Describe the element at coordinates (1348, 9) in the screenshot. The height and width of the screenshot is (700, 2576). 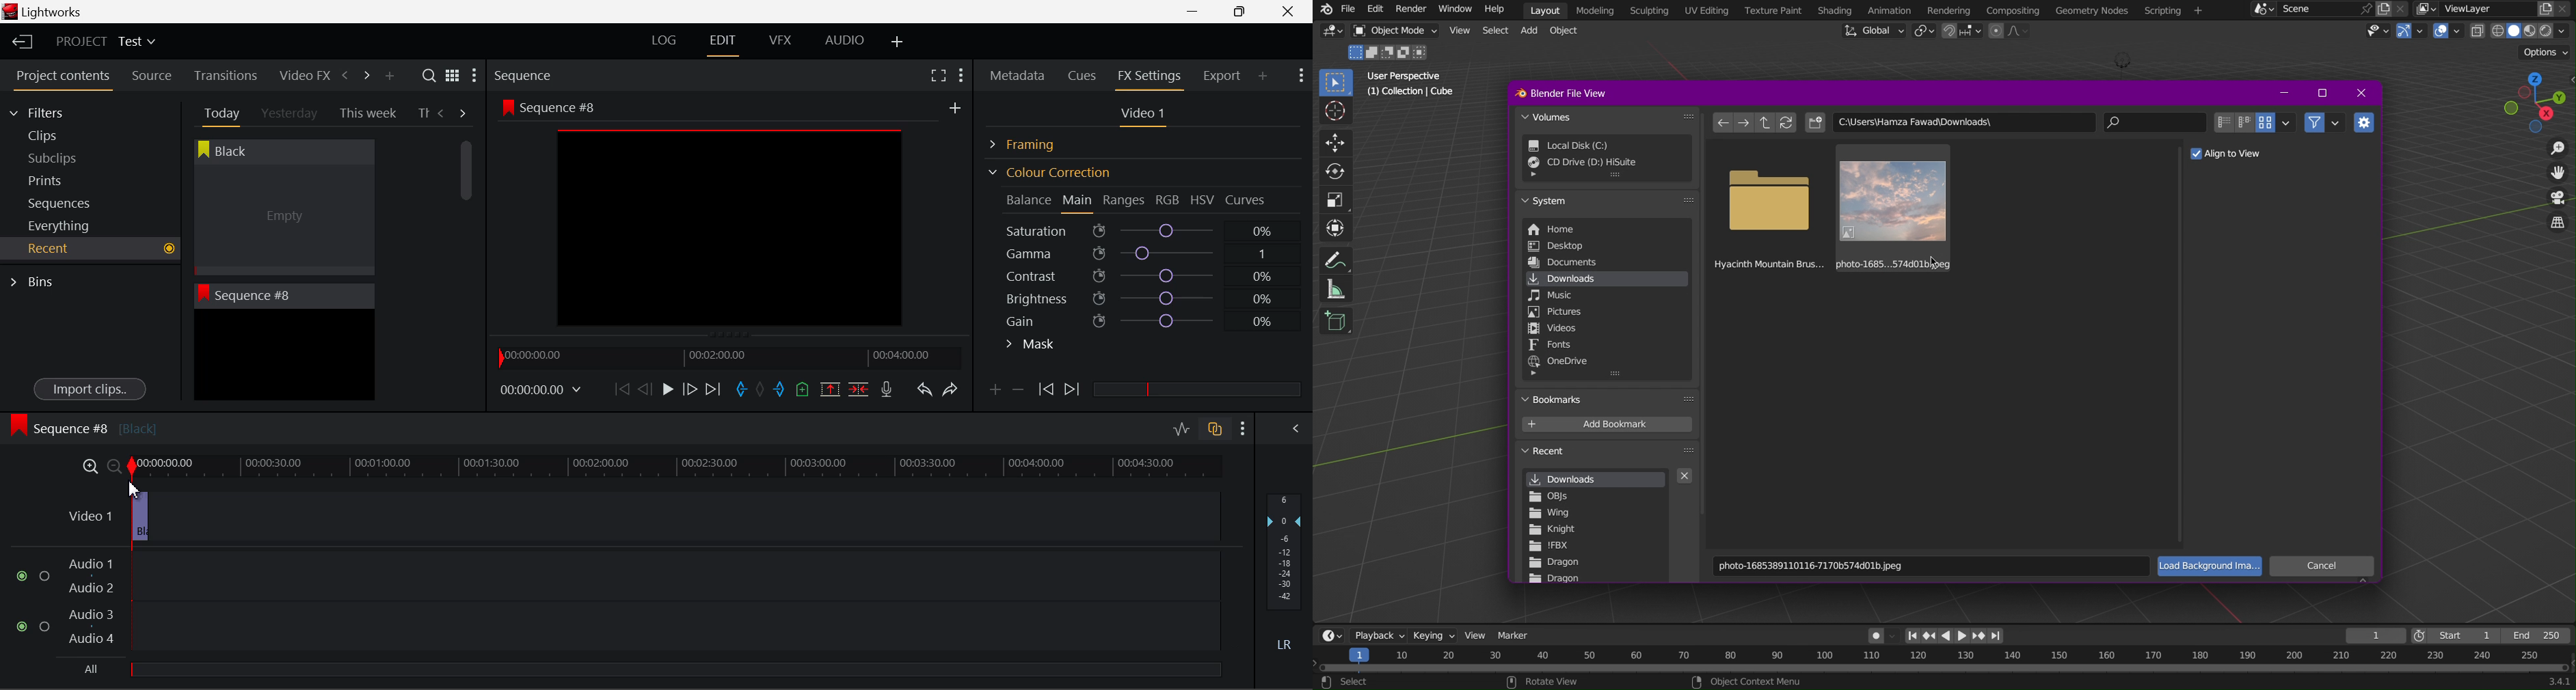
I see `File` at that location.